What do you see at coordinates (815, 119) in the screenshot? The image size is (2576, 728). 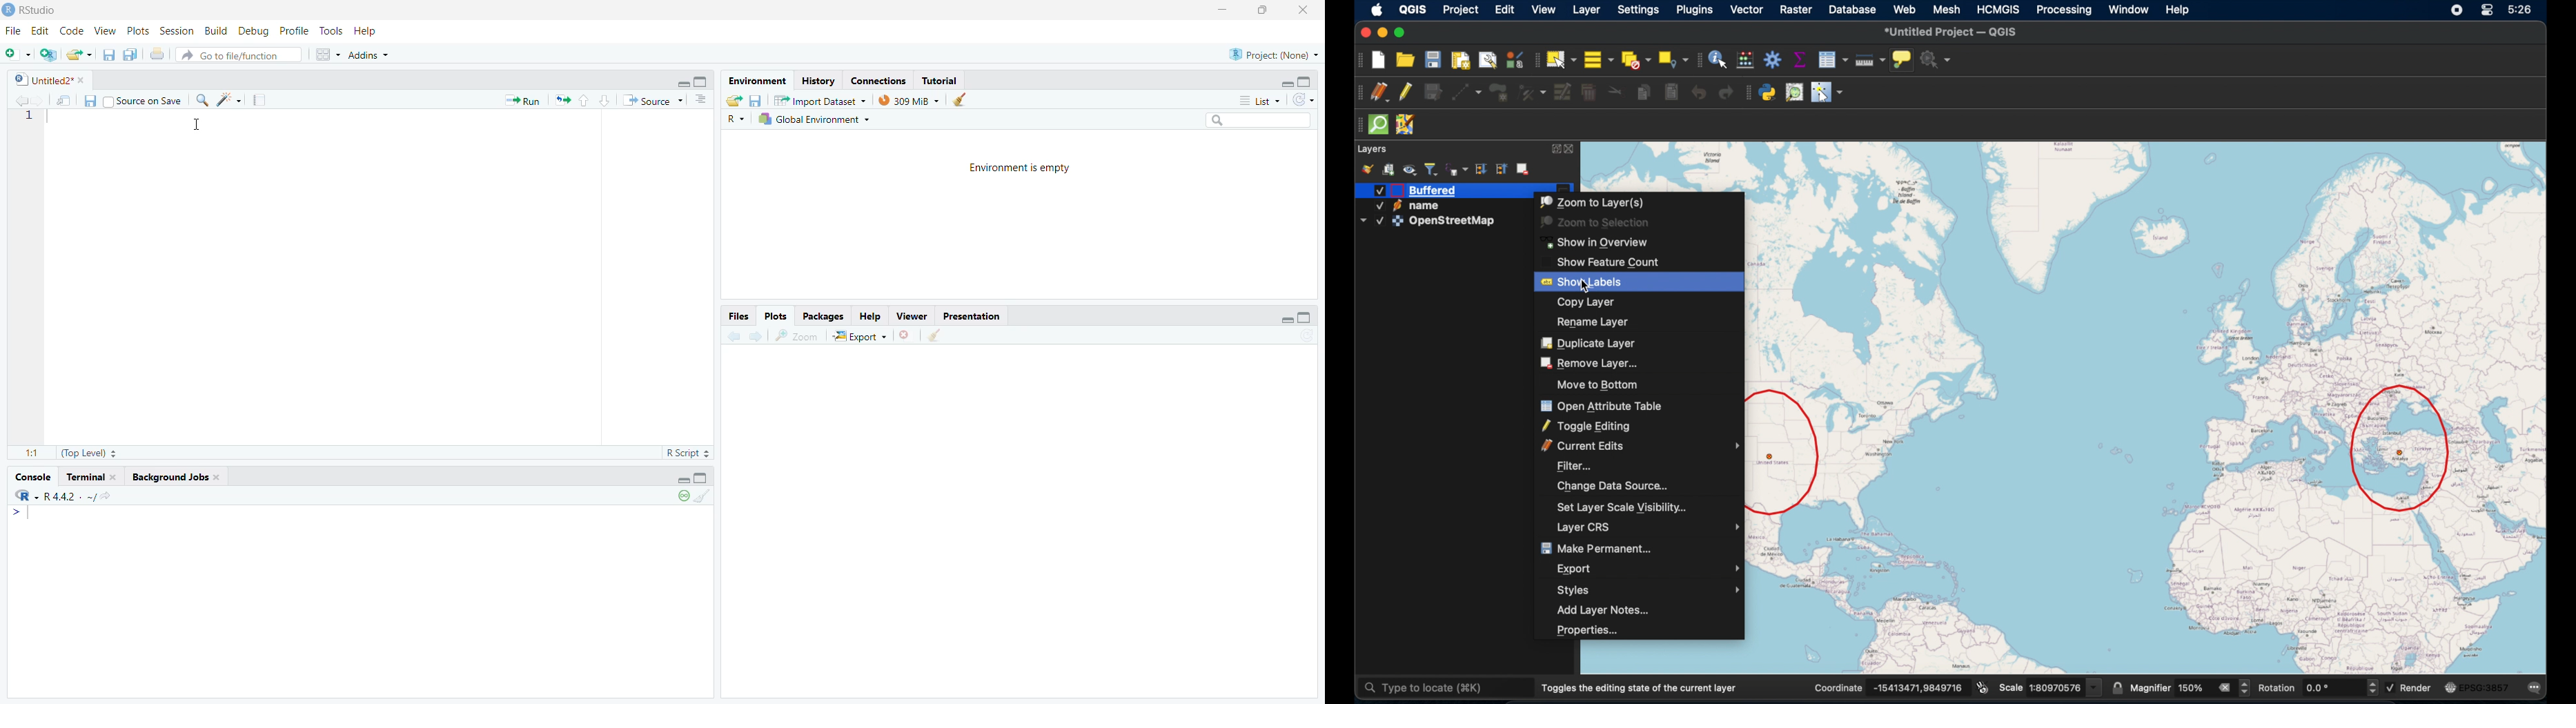 I see `‘Global Environment` at bounding box center [815, 119].